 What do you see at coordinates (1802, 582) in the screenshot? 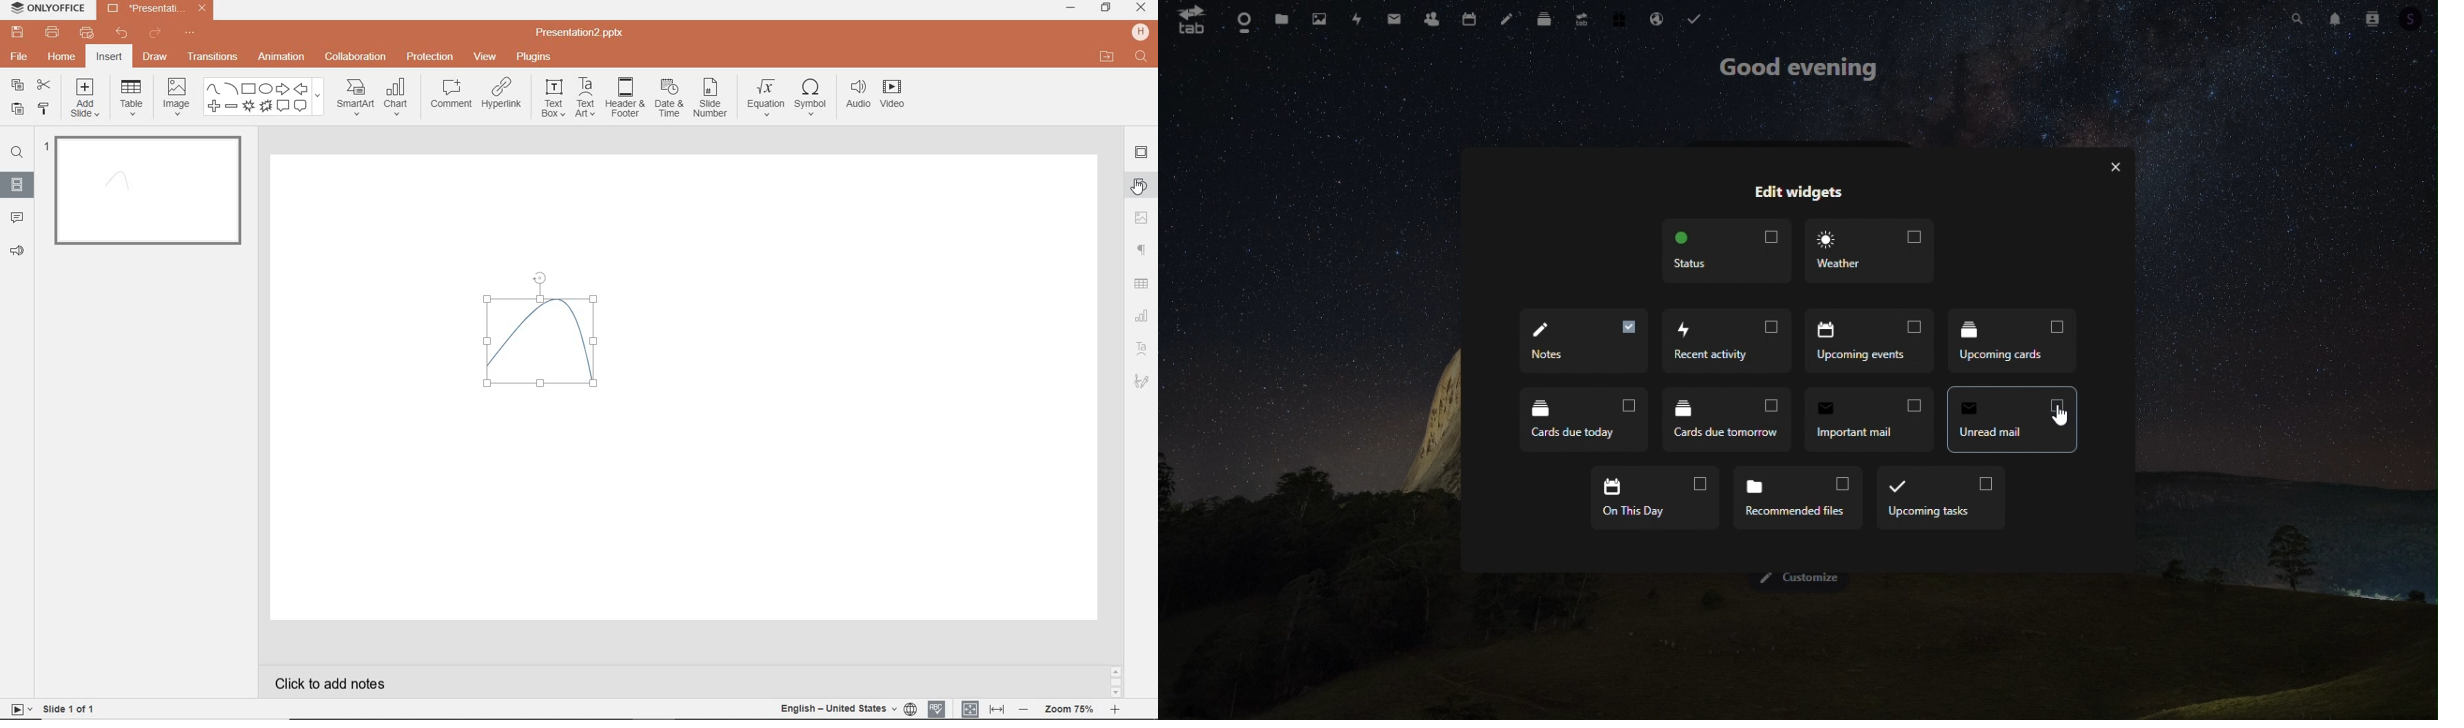
I see `Customize` at bounding box center [1802, 582].